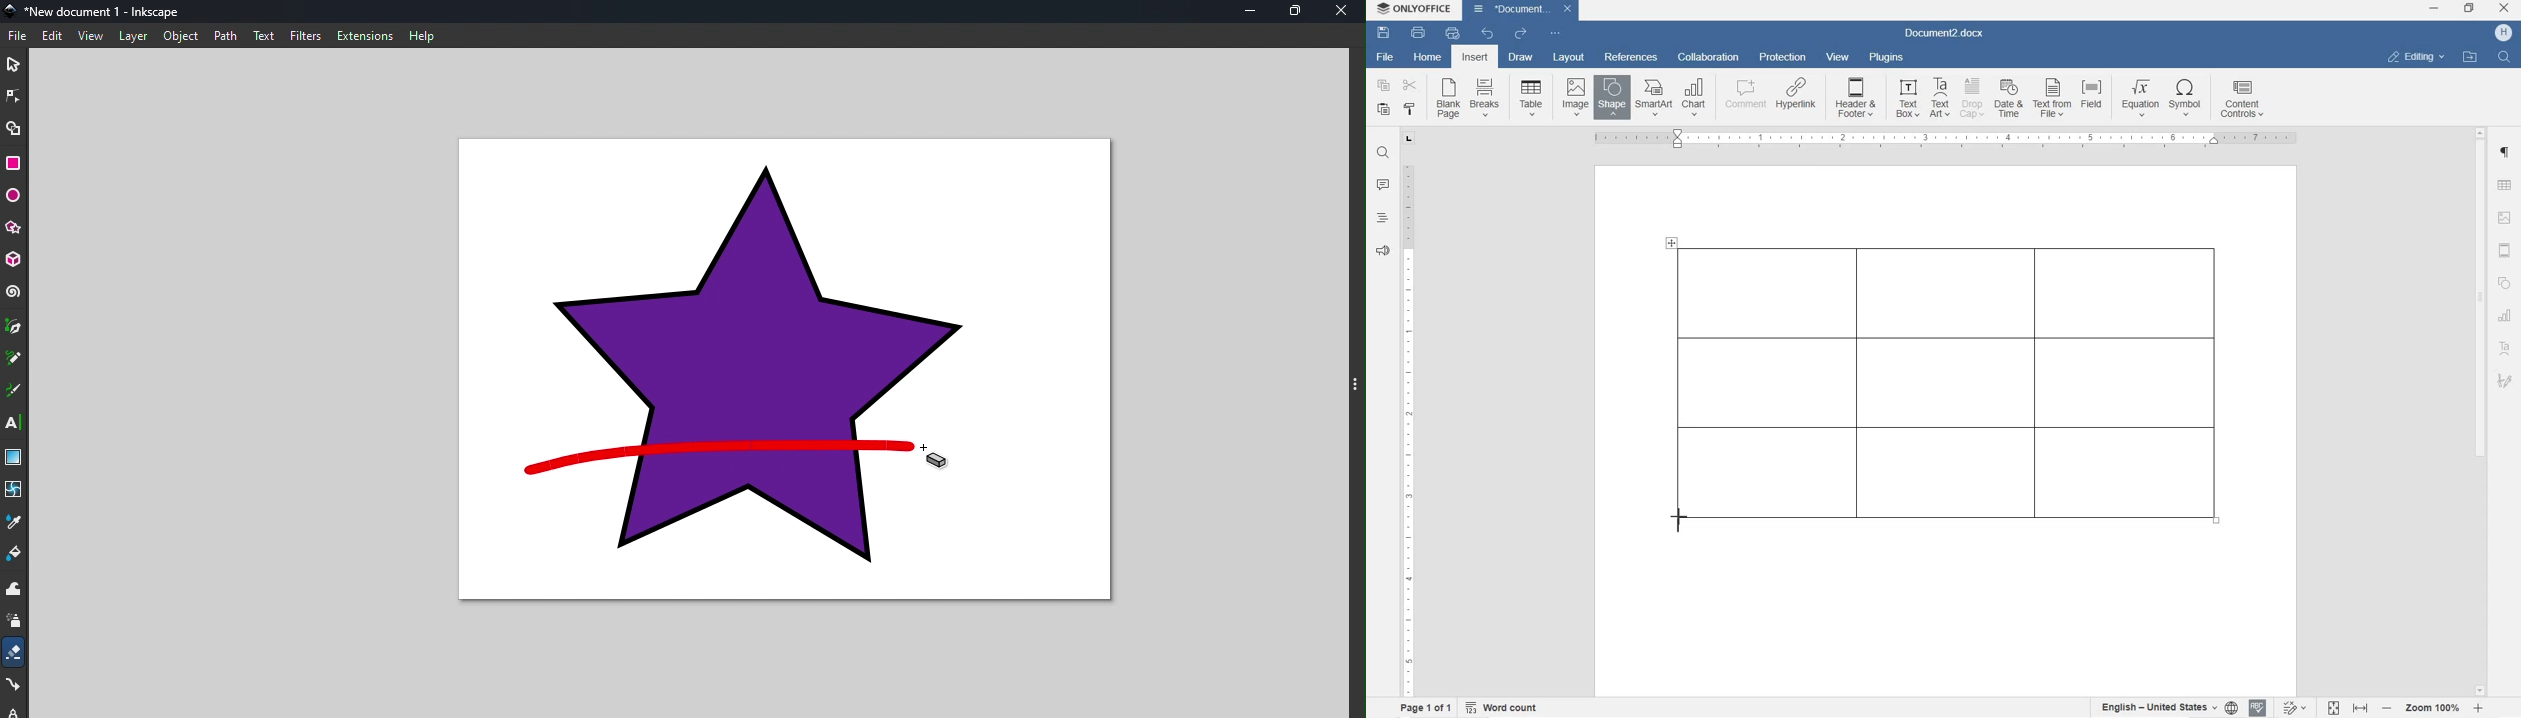 This screenshot has height=728, width=2548. What do you see at coordinates (1410, 140) in the screenshot?
I see `tab` at bounding box center [1410, 140].